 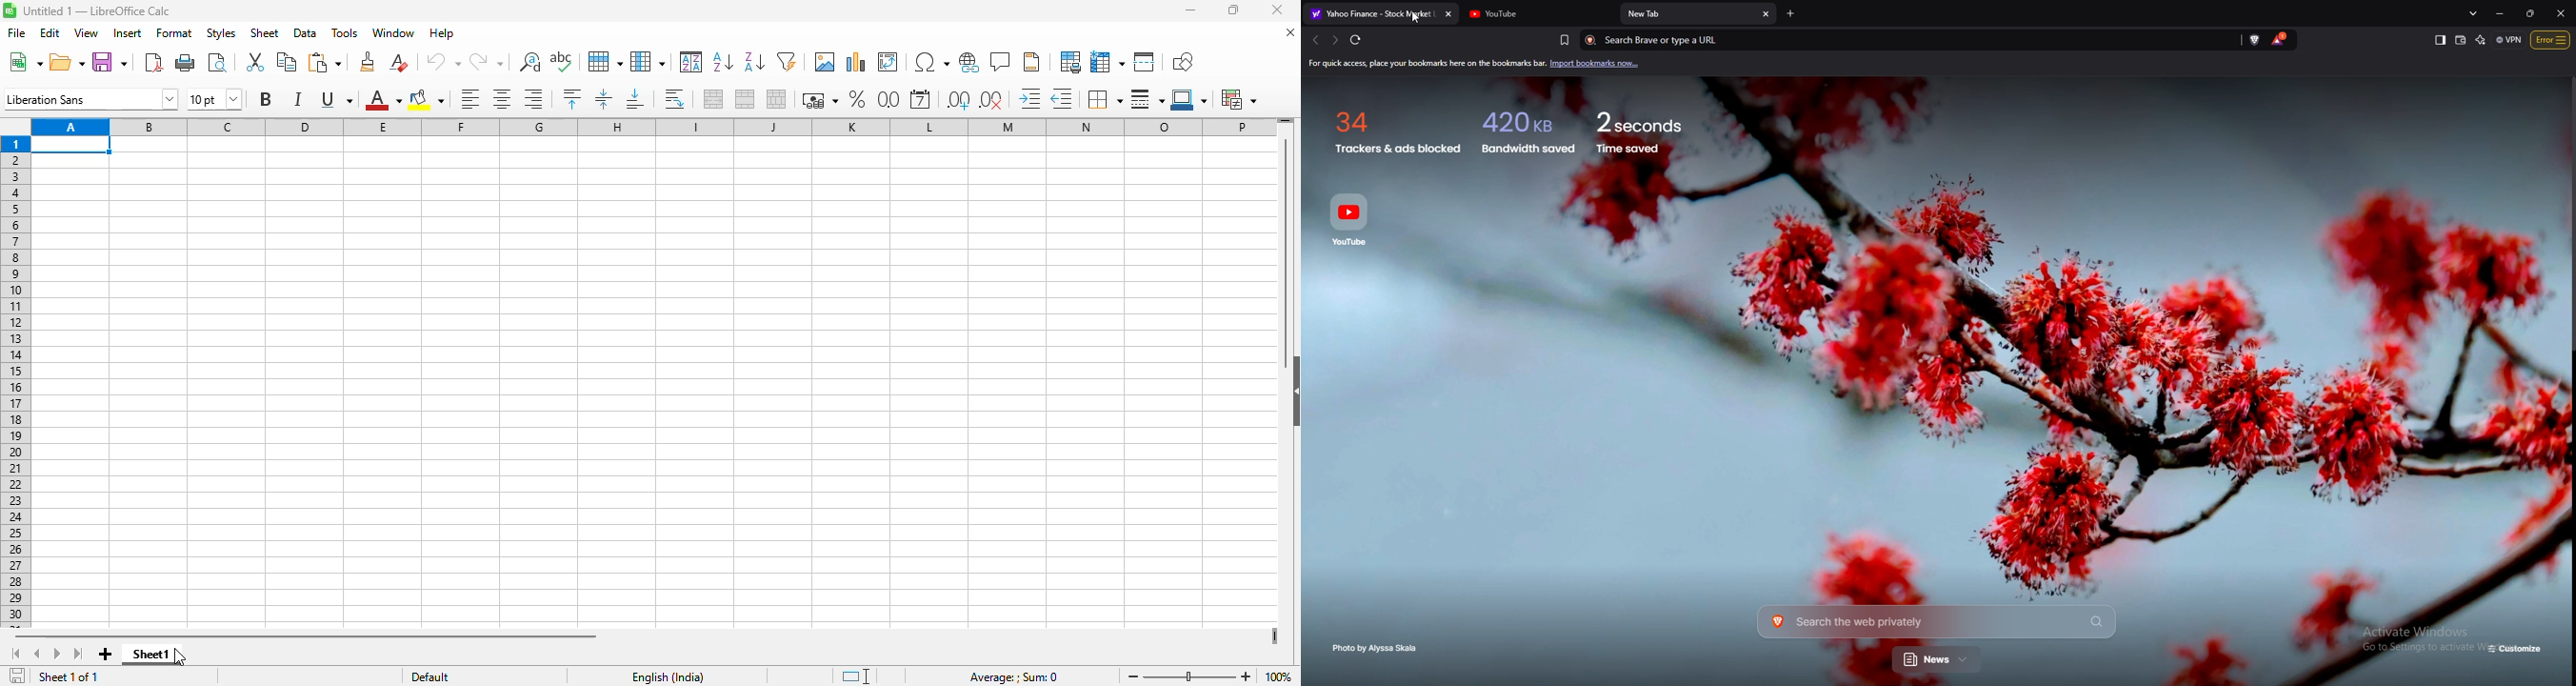 I want to click on background color, so click(x=428, y=100).